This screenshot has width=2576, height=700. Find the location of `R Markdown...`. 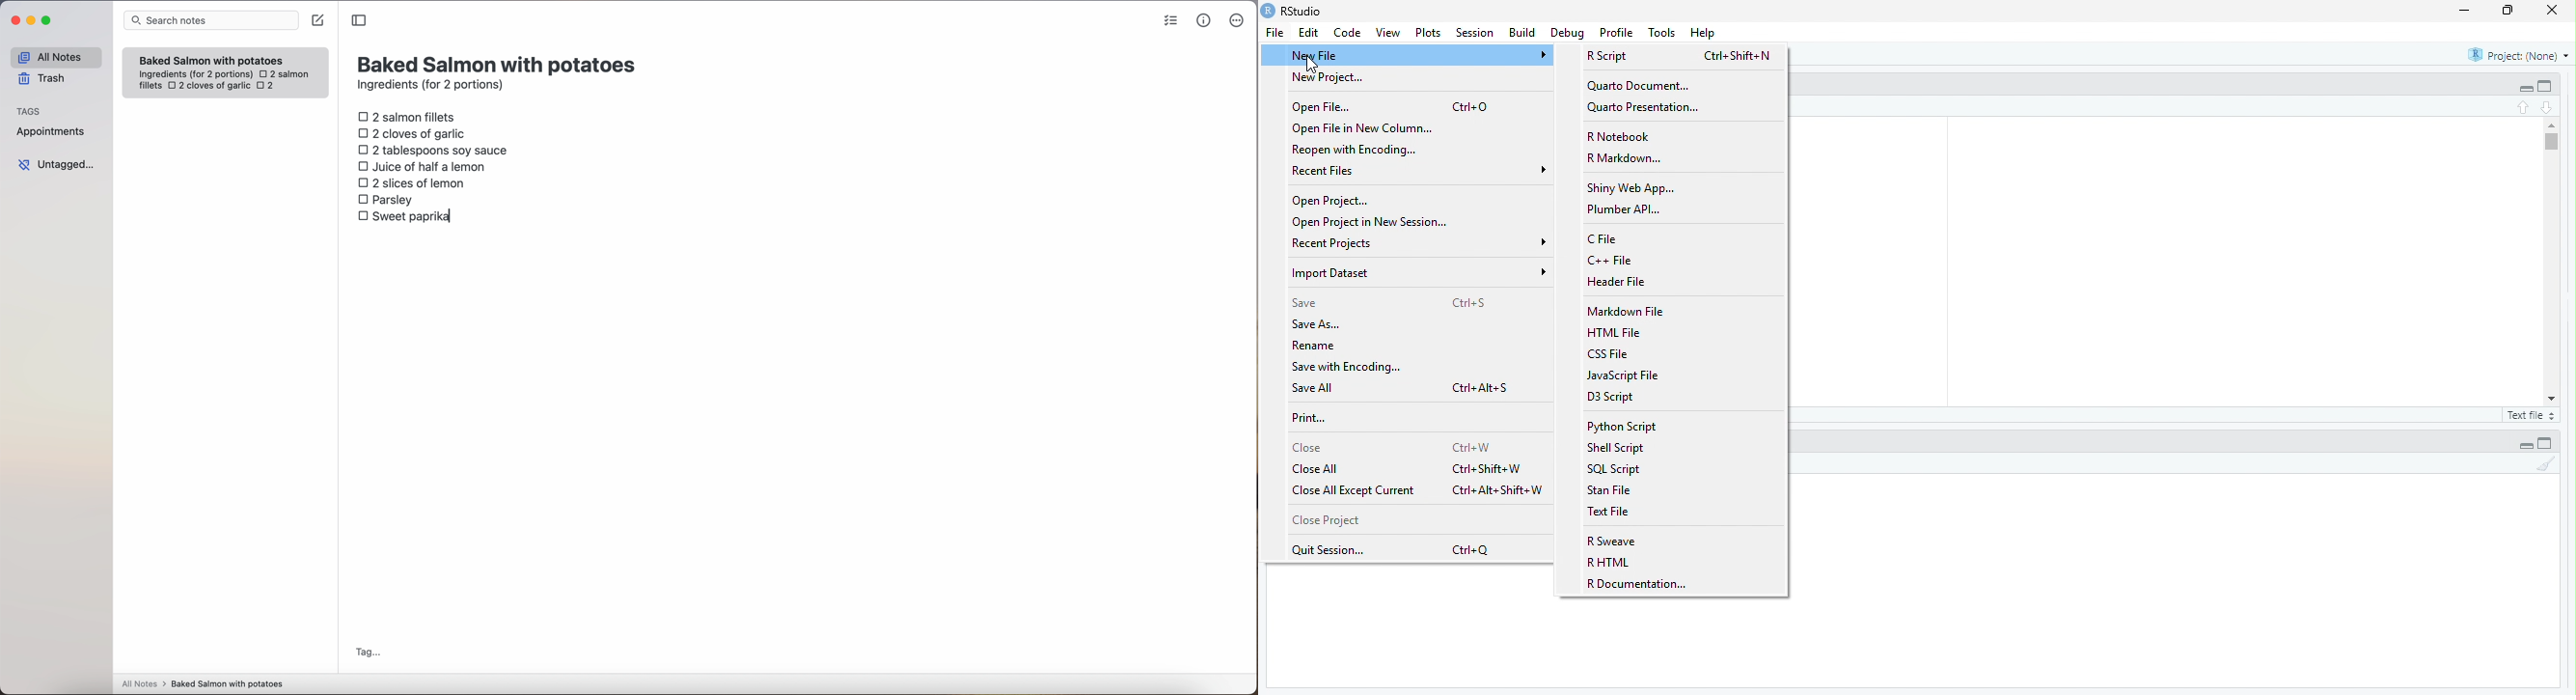

R Markdown... is located at coordinates (1627, 158).